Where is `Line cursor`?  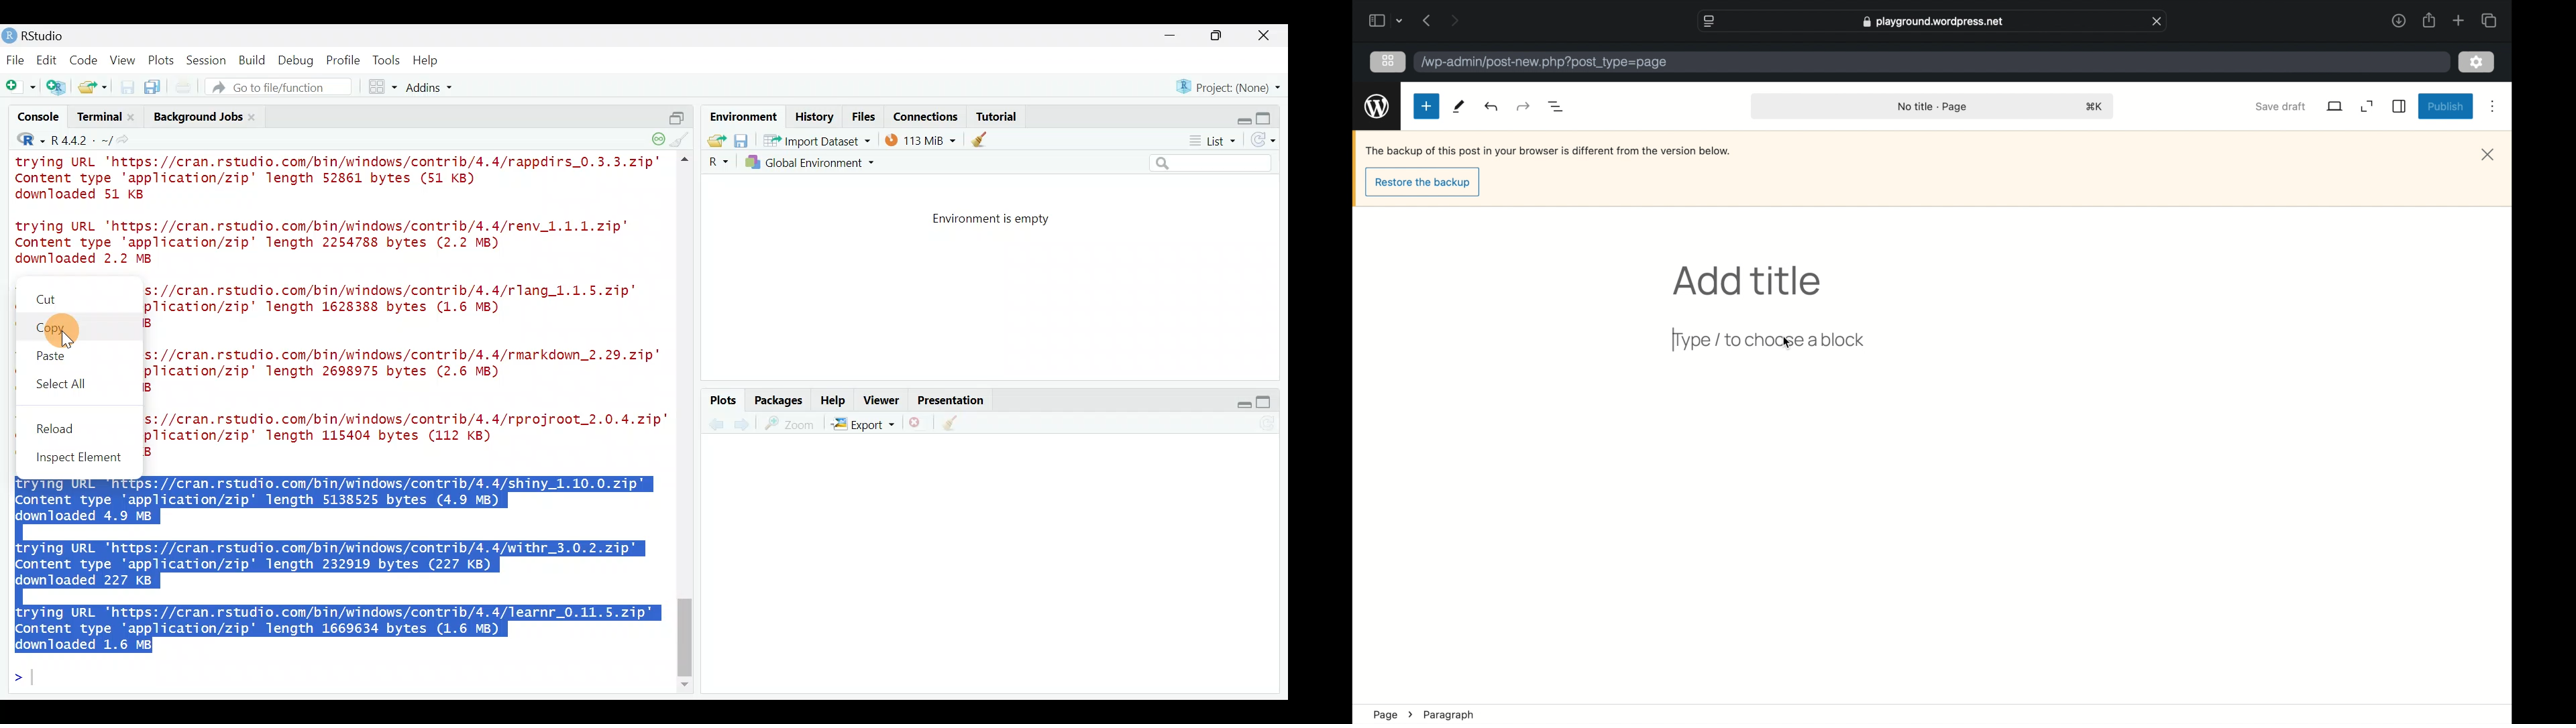 Line cursor is located at coordinates (23, 680).